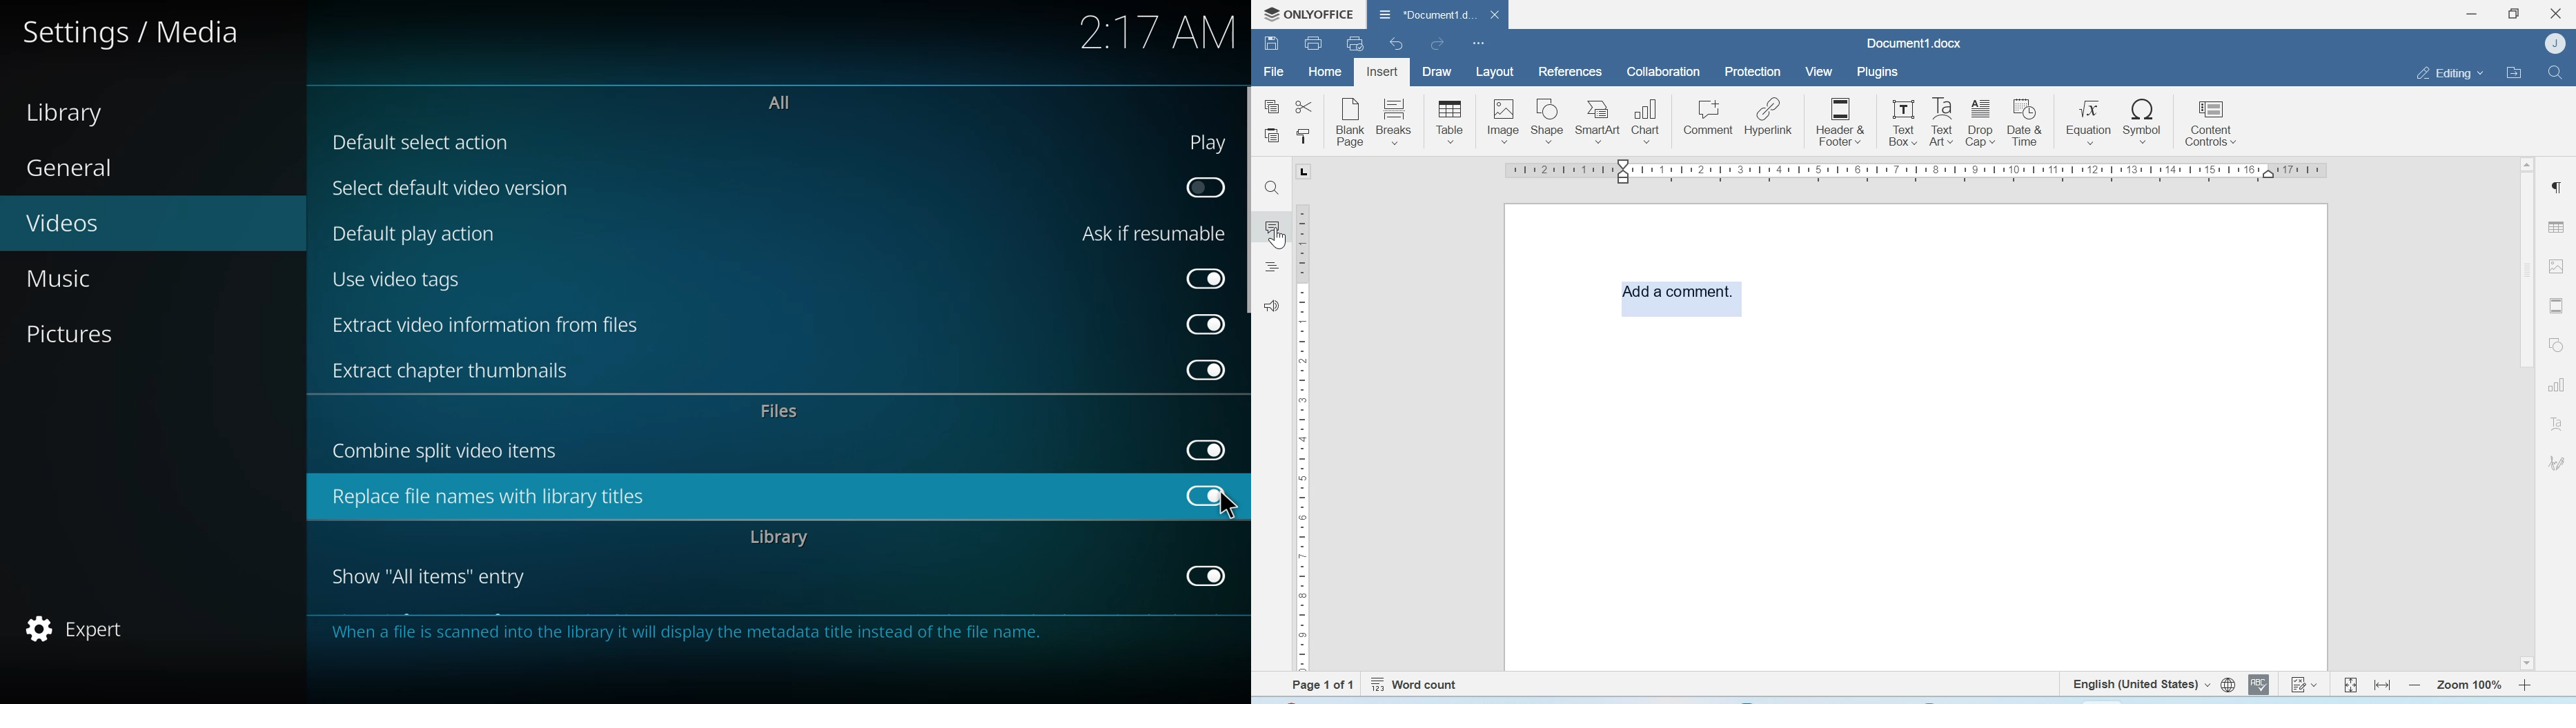 This screenshot has width=2576, height=728. Describe the element at coordinates (2210, 121) in the screenshot. I see `Content controls` at that location.